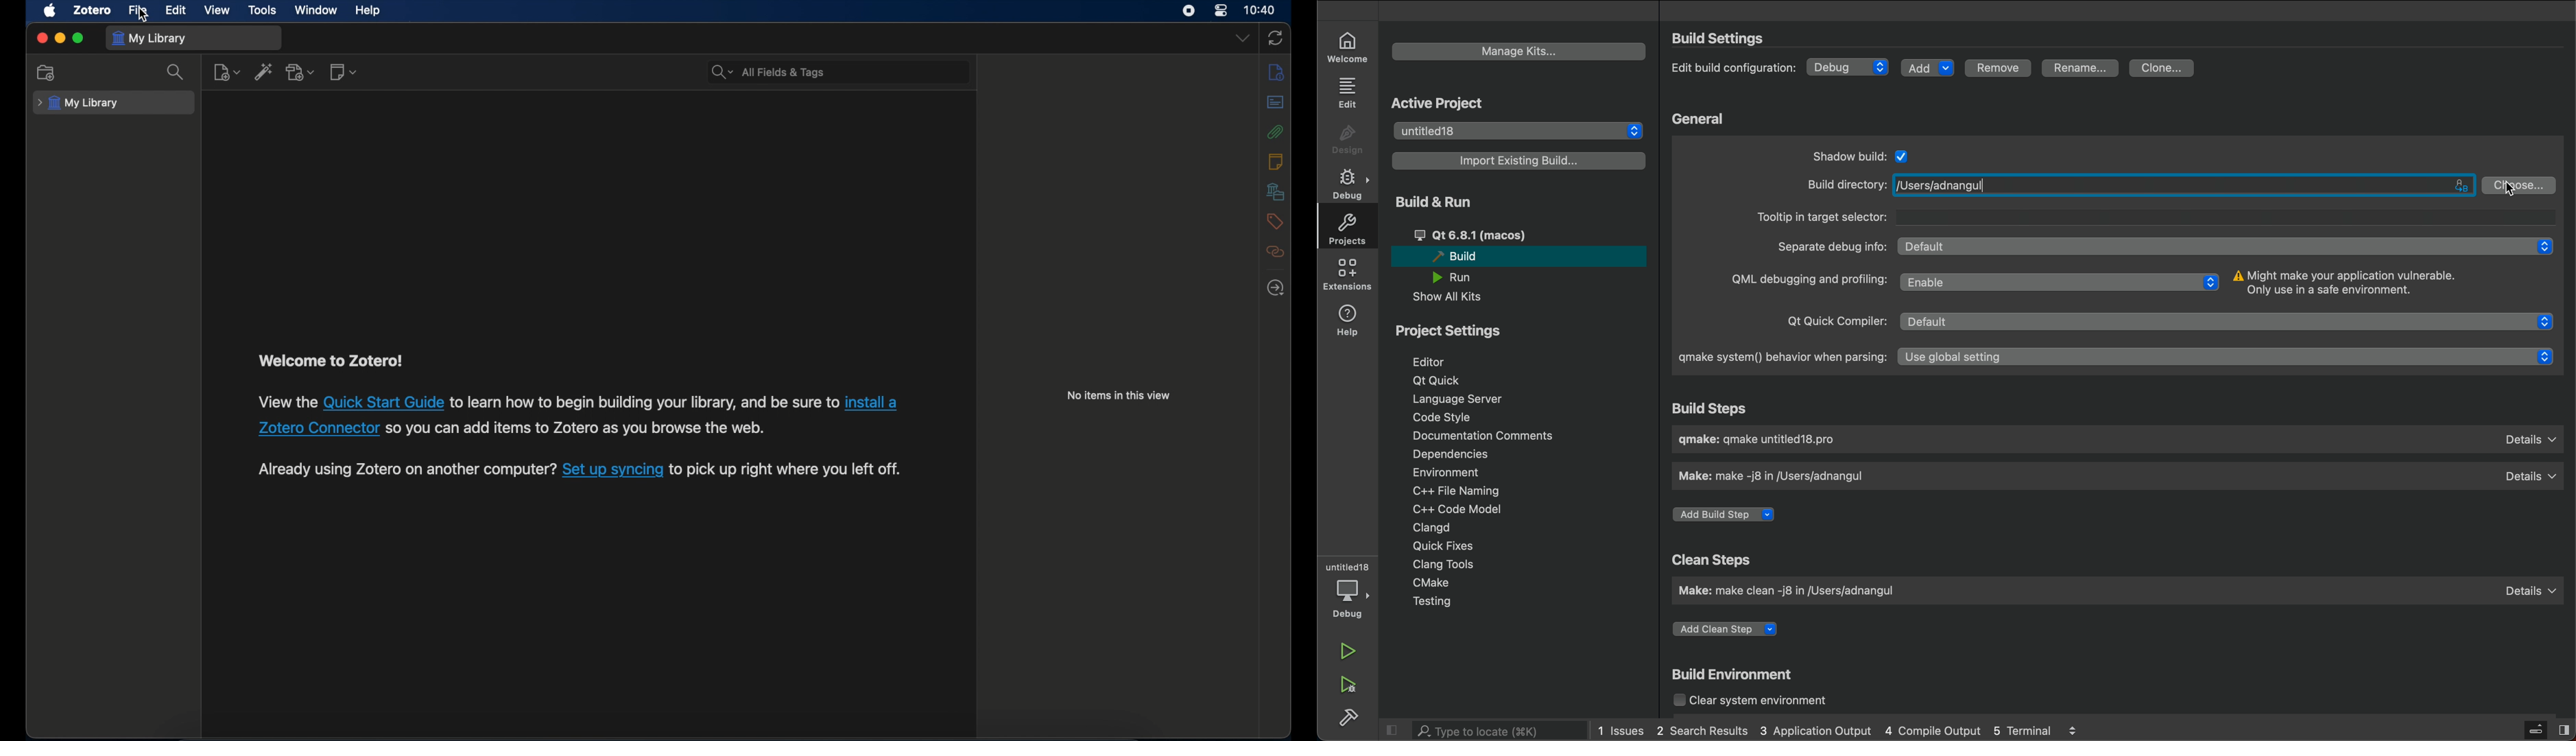 This screenshot has height=756, width=2576. Describe the element at coordinates (1275, 252) in the screenshot. I see `related` at that location.